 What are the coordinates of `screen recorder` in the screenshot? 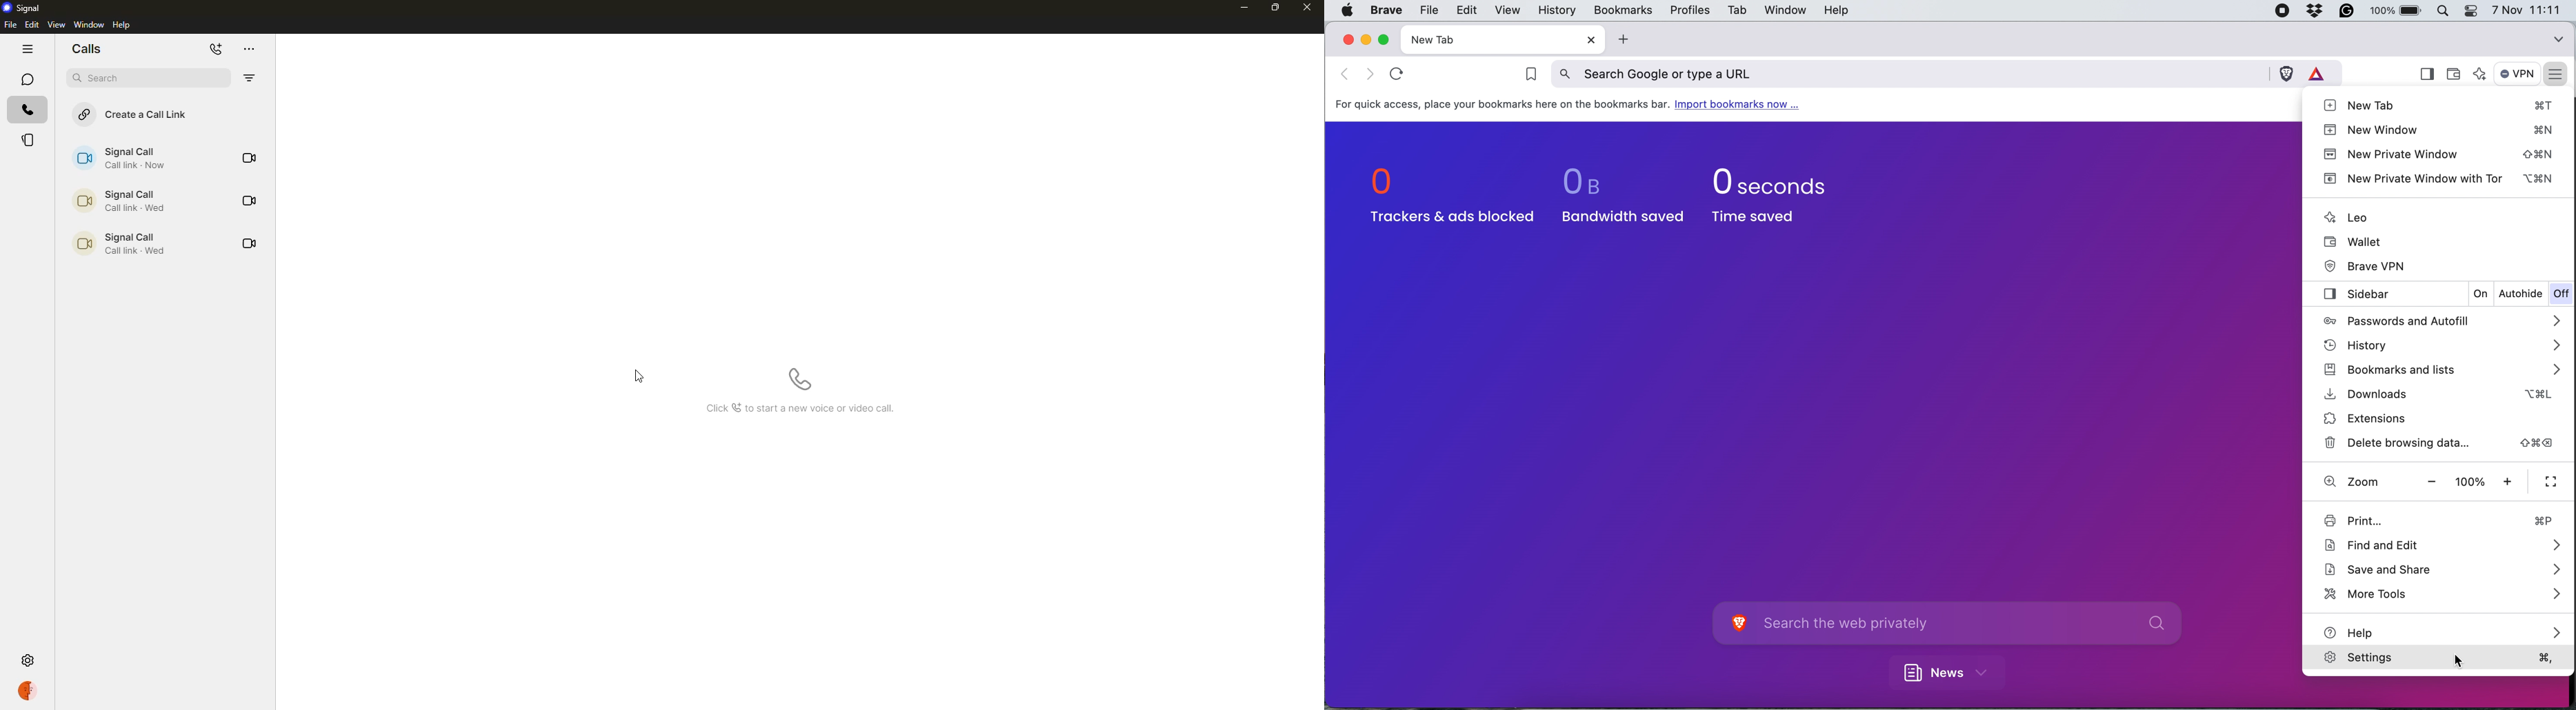 It's located at (2285, 11).